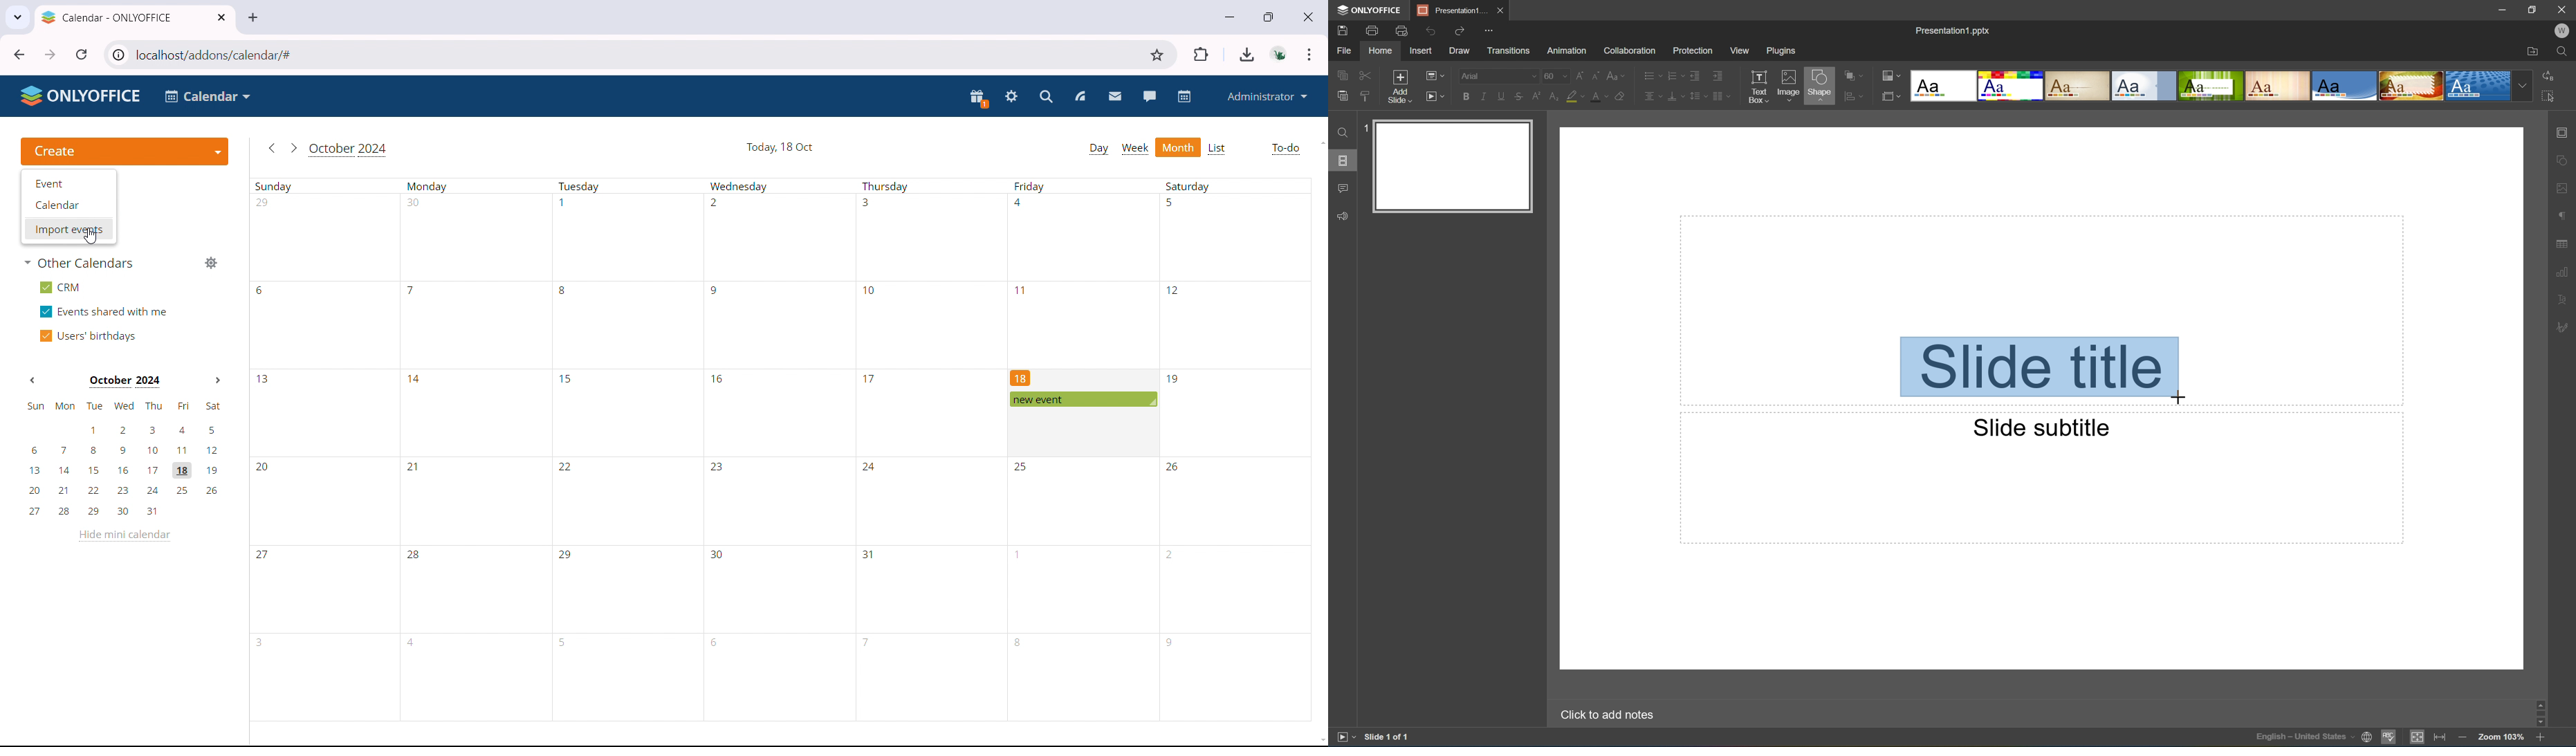 The height and width of the screenshot is (756, 2576). Describe the element at coordinates (1188, 185) in the screenshot. I see `Saturday` at that location.